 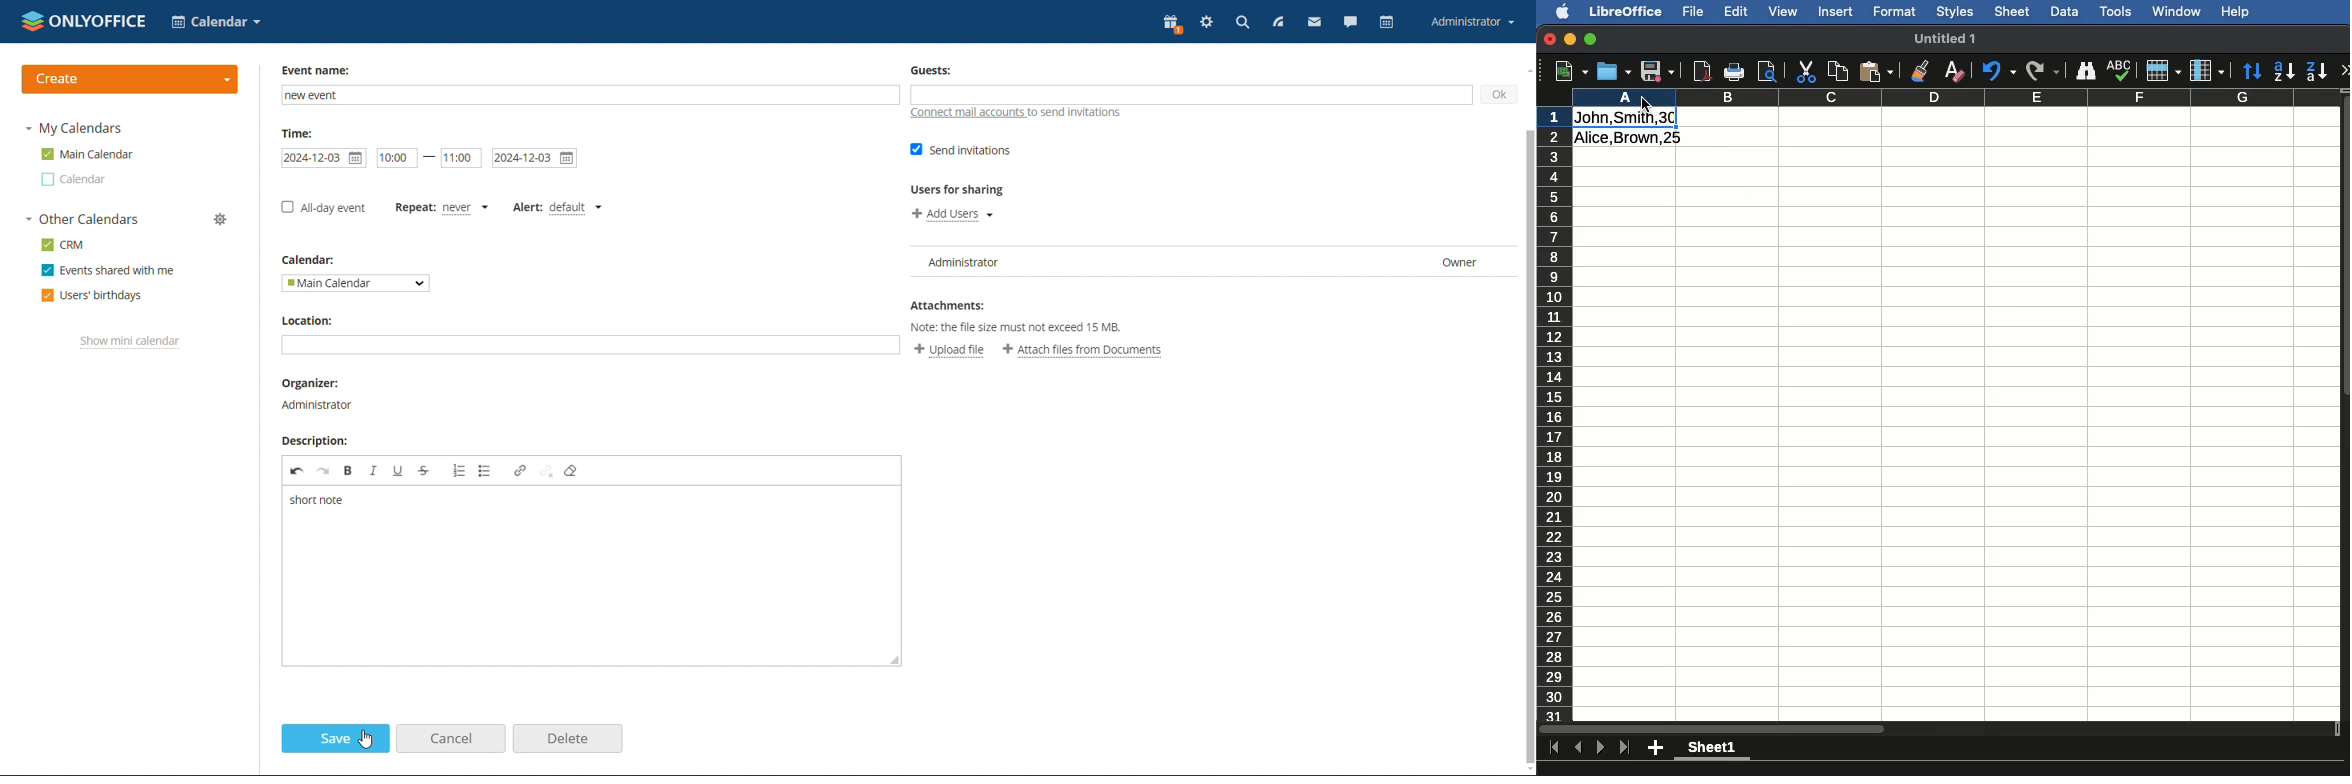 I want to click on Maximize, so click(x=1591, y=39).